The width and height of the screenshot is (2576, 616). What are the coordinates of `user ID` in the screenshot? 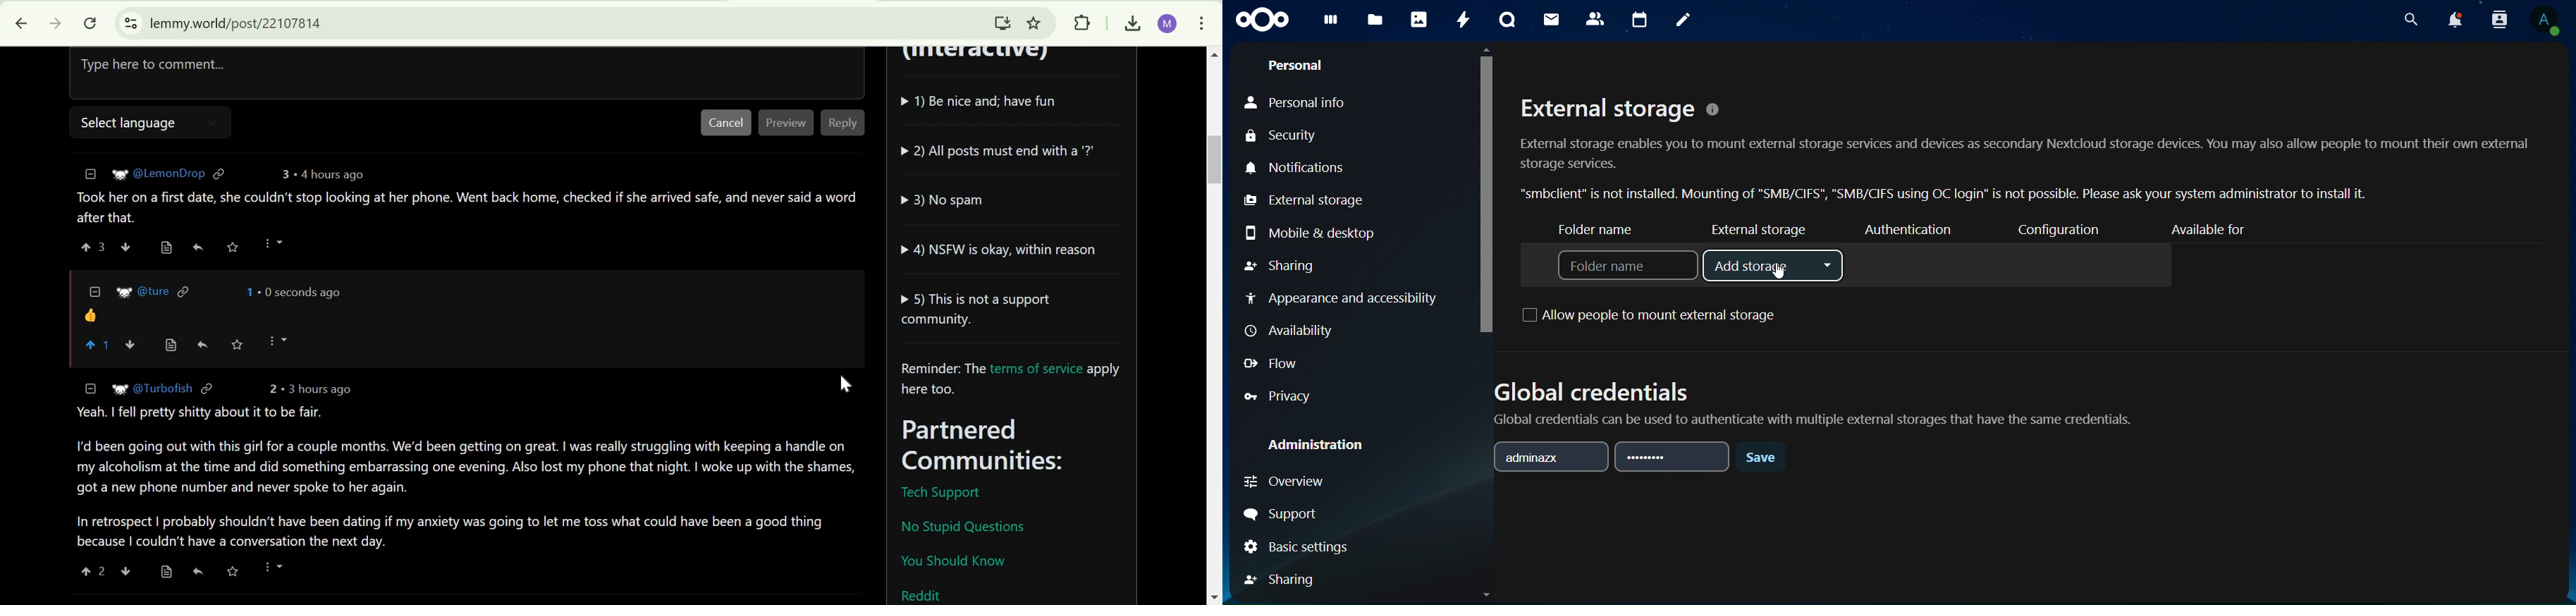 It's located at (169, 172).